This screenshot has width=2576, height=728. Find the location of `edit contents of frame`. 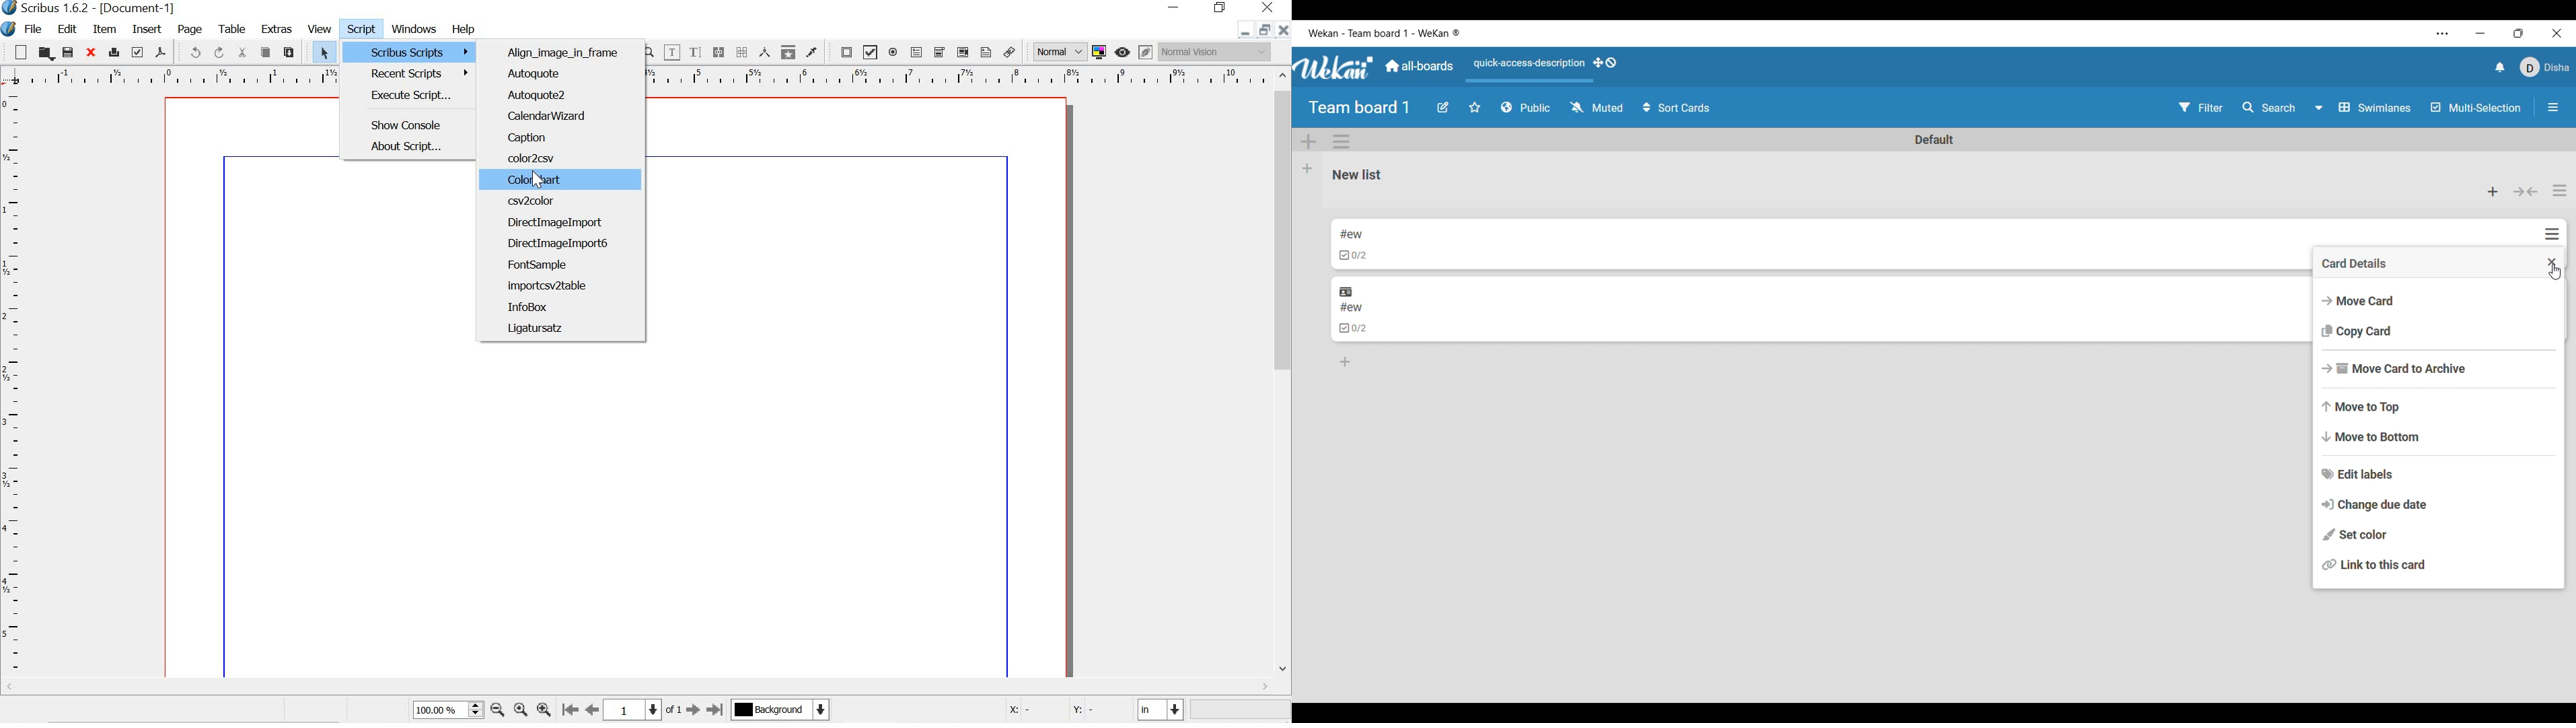

edit contents of frame is located at coordinates (671, 53).